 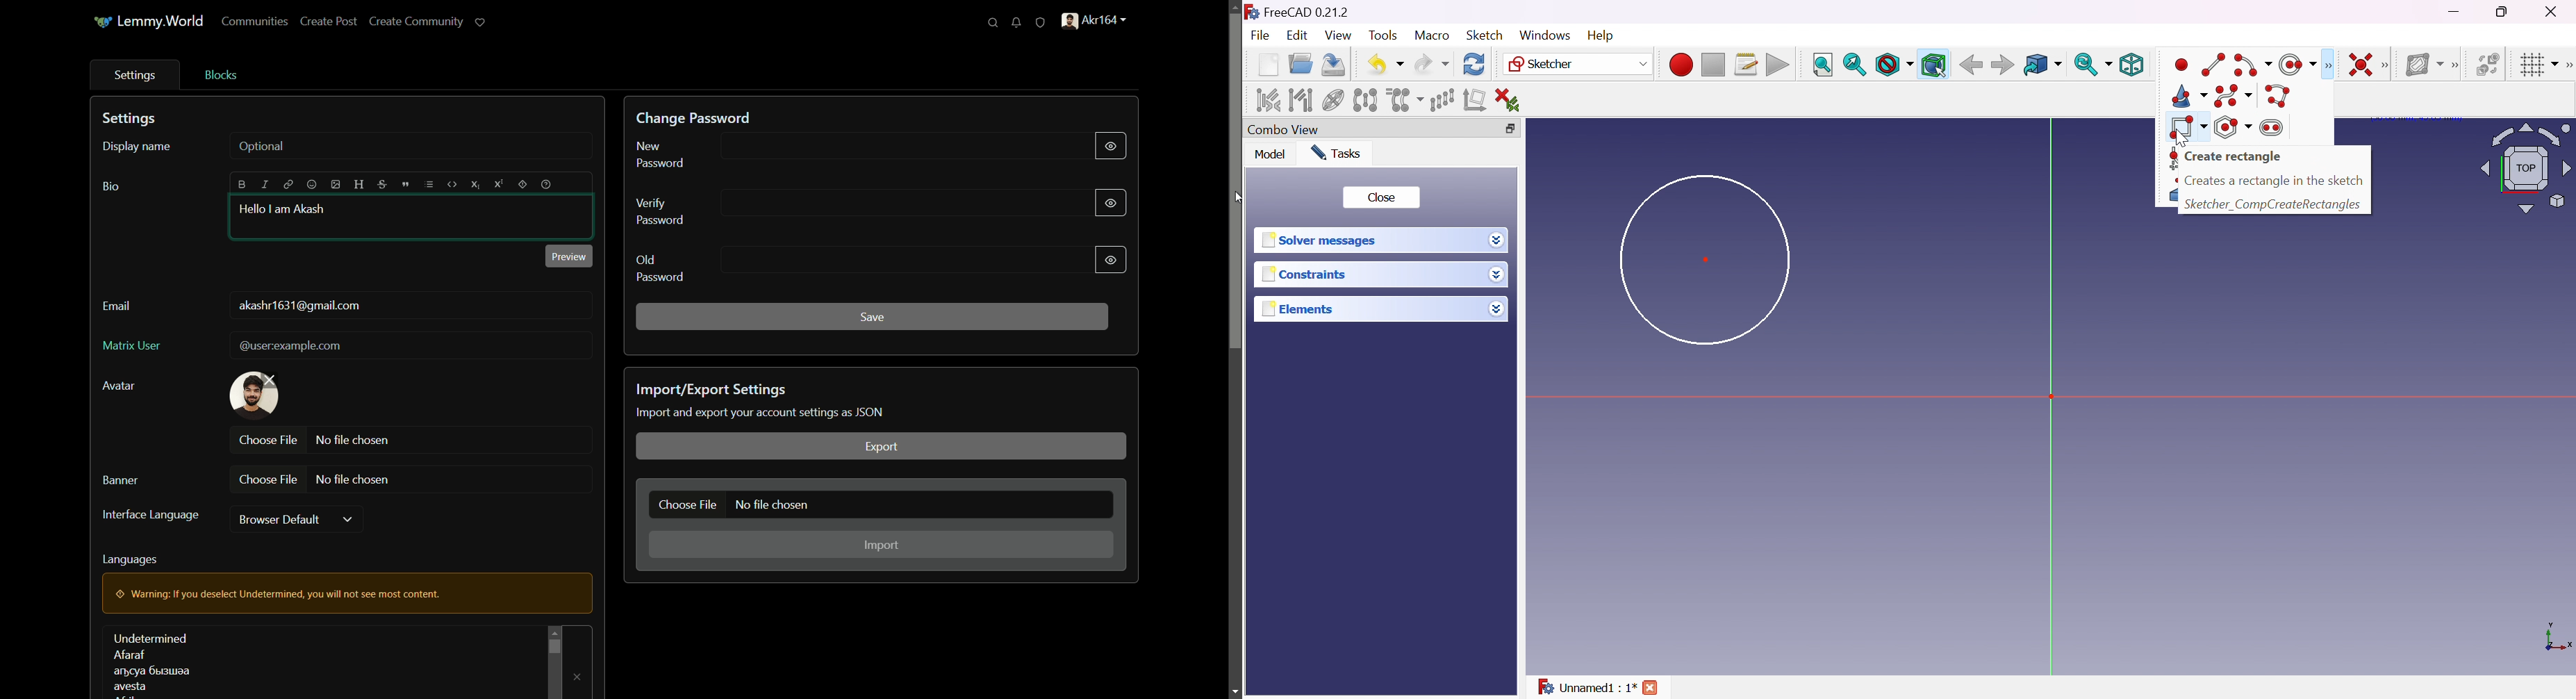 I want to click on search, so click(x=993, y=22).